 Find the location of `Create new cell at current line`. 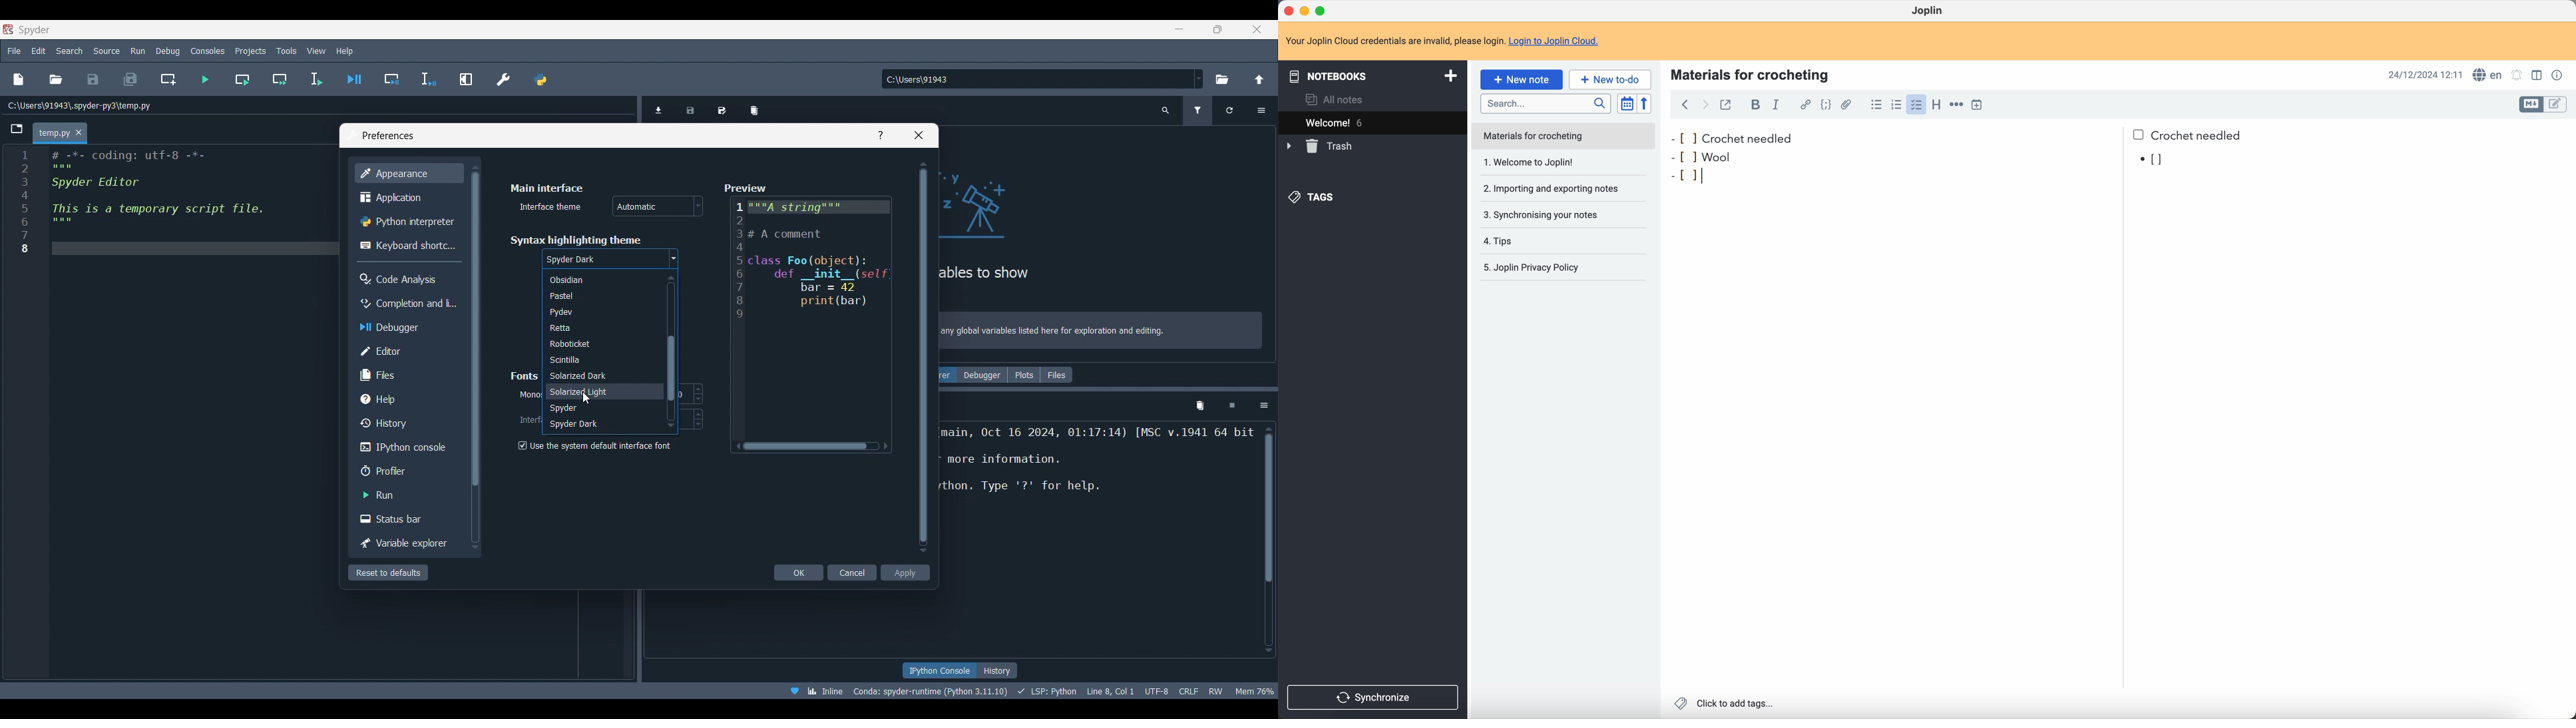

Create new cell at current line is located at coordinates (168, 79).